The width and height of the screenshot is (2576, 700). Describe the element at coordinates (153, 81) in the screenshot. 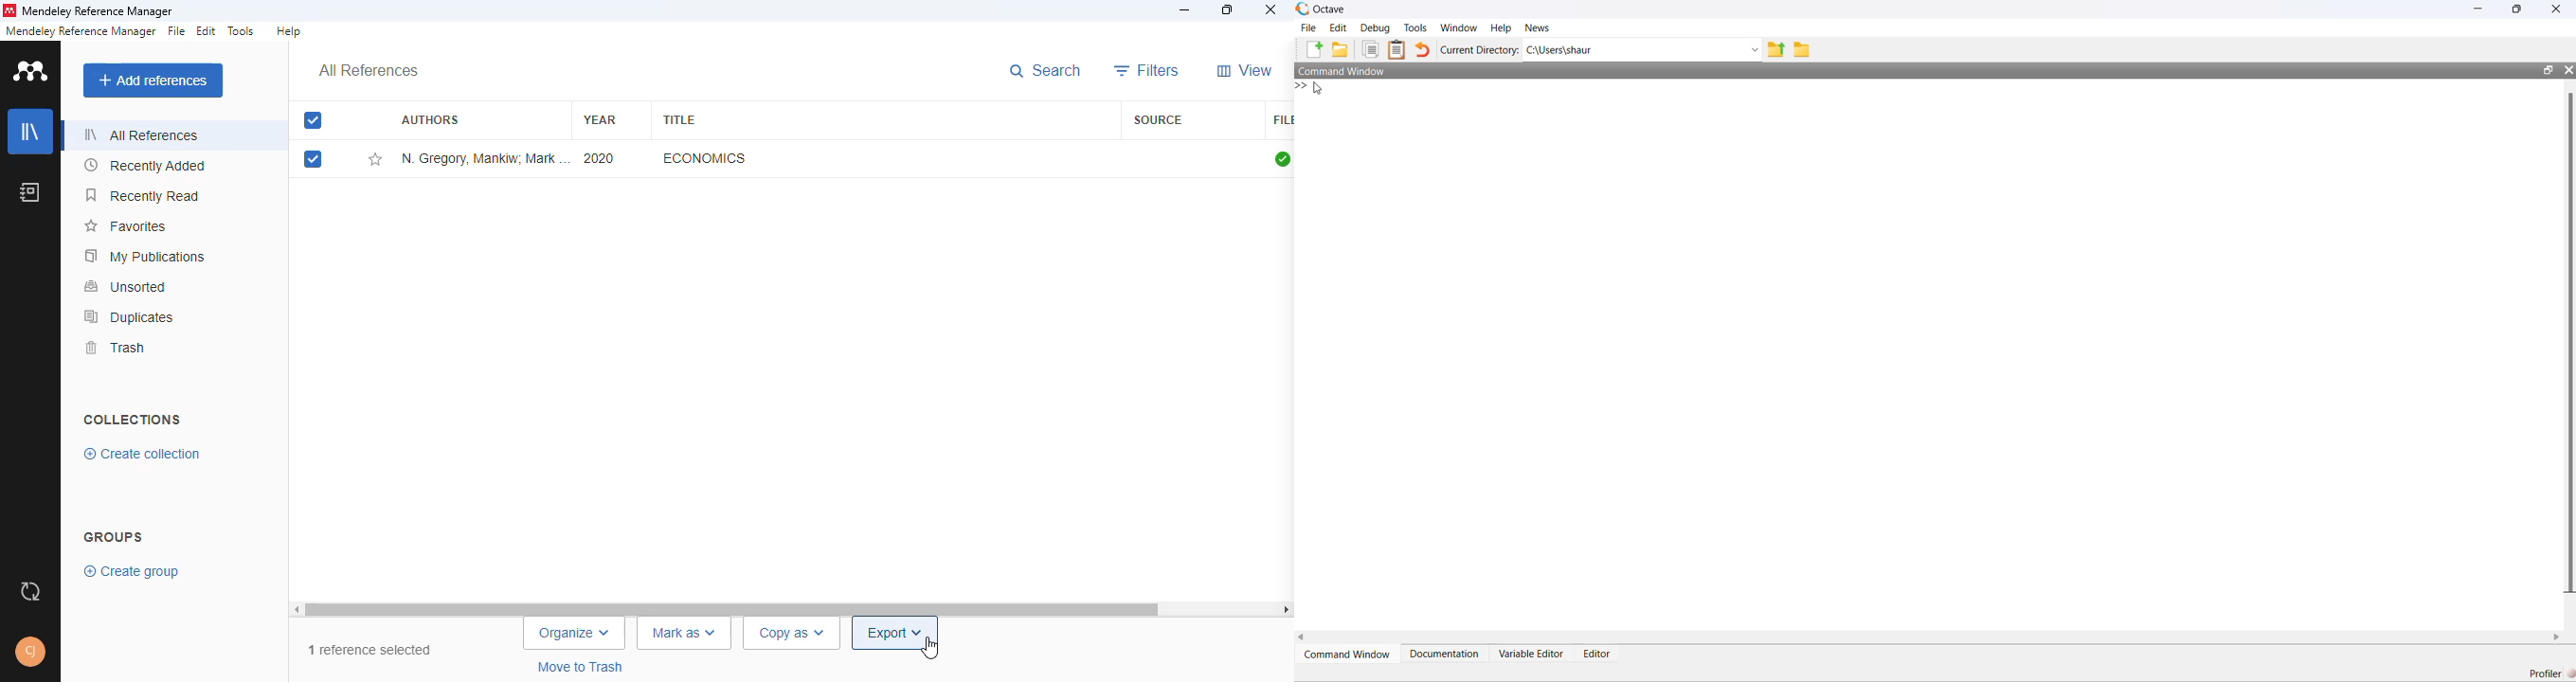

I see `add references` at that location.